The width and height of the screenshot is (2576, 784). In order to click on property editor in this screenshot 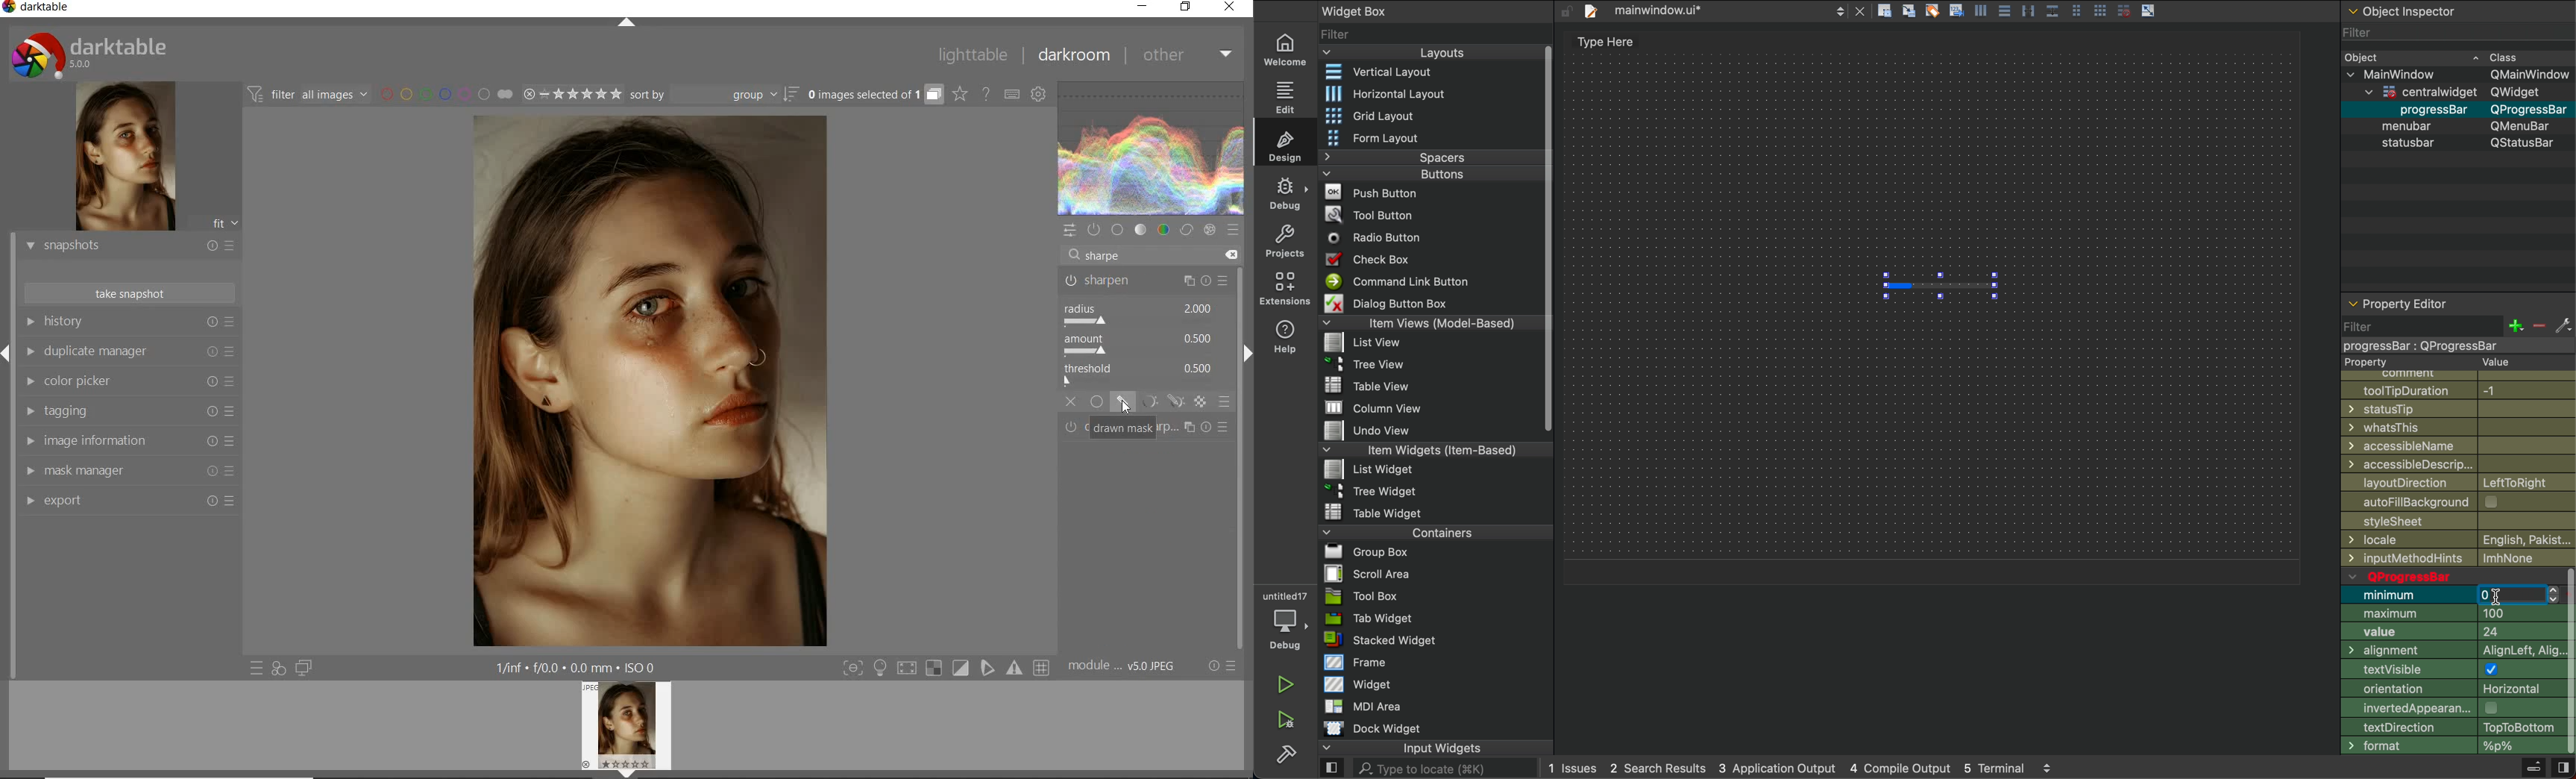, I will do `click(2402, 299)`.